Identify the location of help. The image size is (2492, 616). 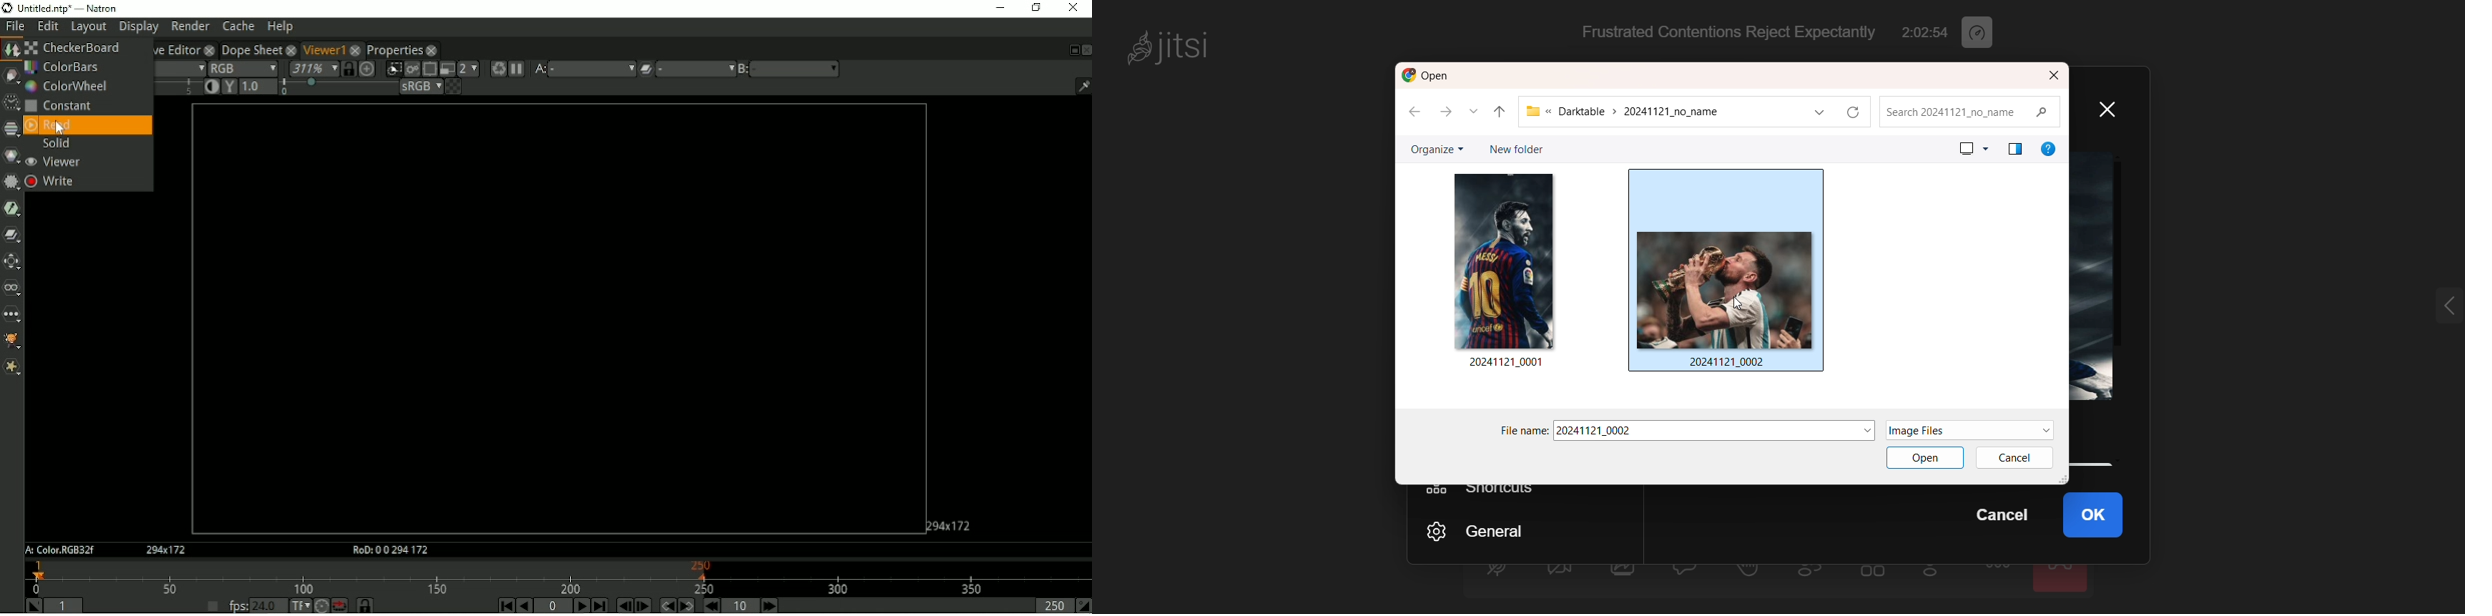
(2049, 148).